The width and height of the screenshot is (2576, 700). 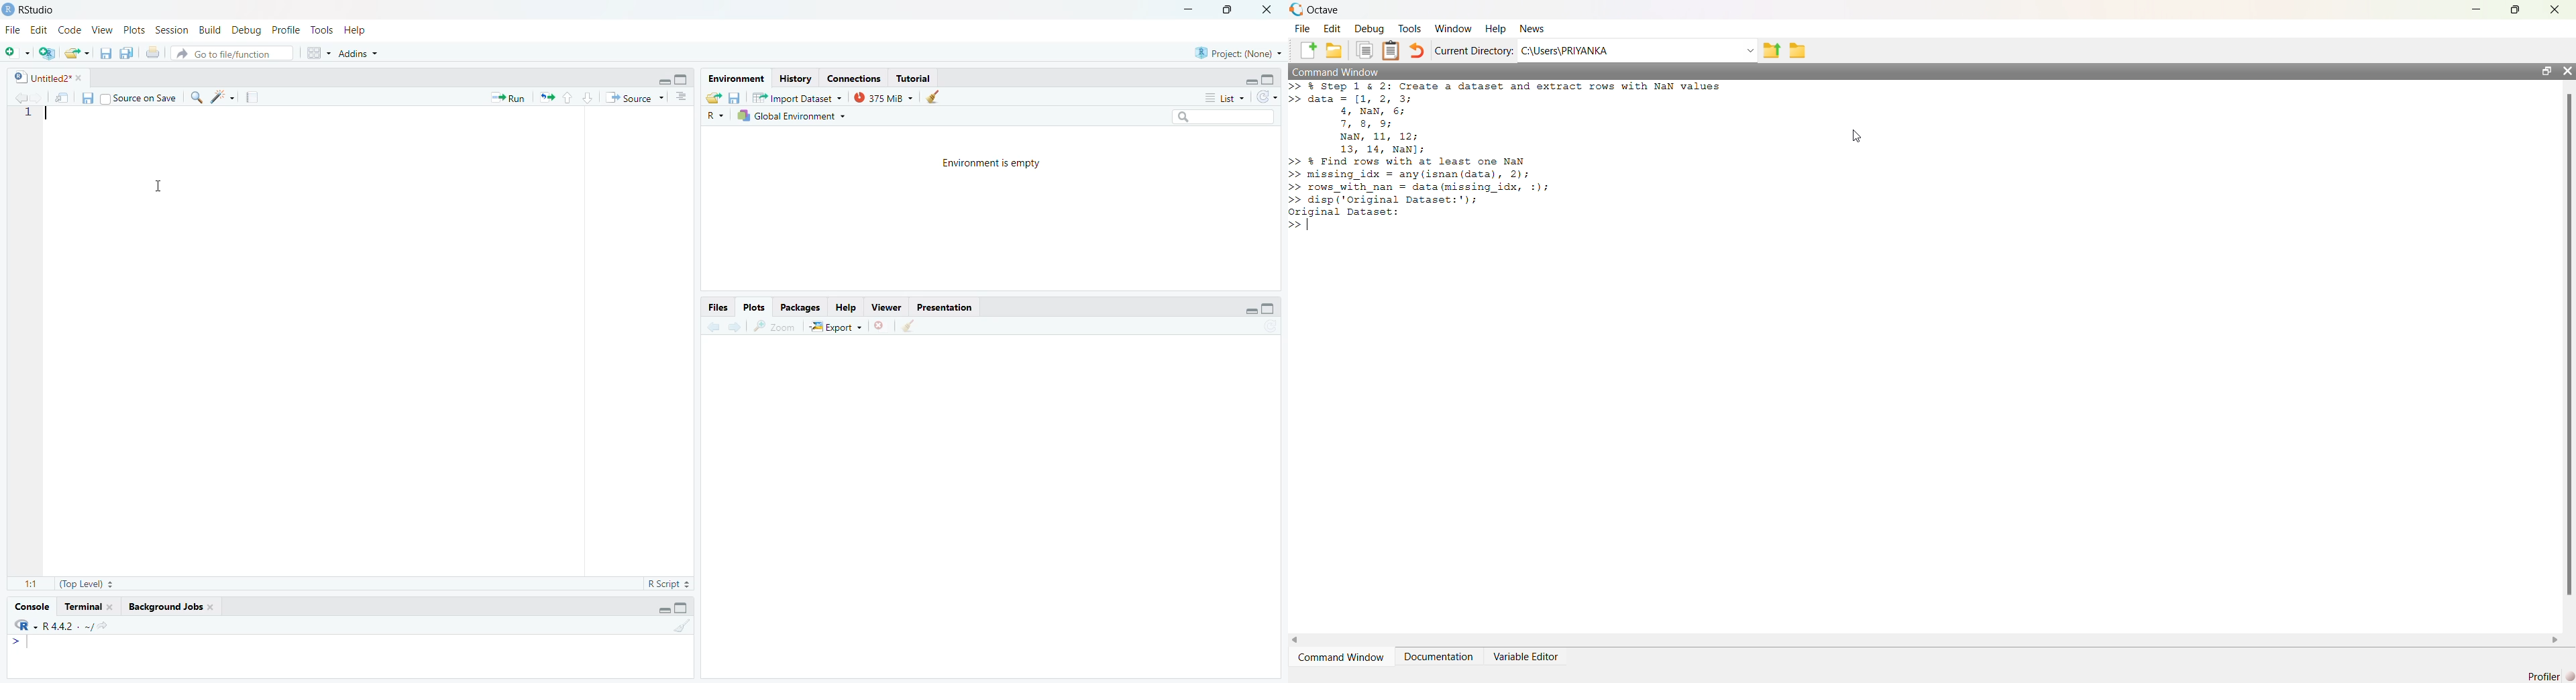 I want to click on source on save, so click(x=142, y=99).